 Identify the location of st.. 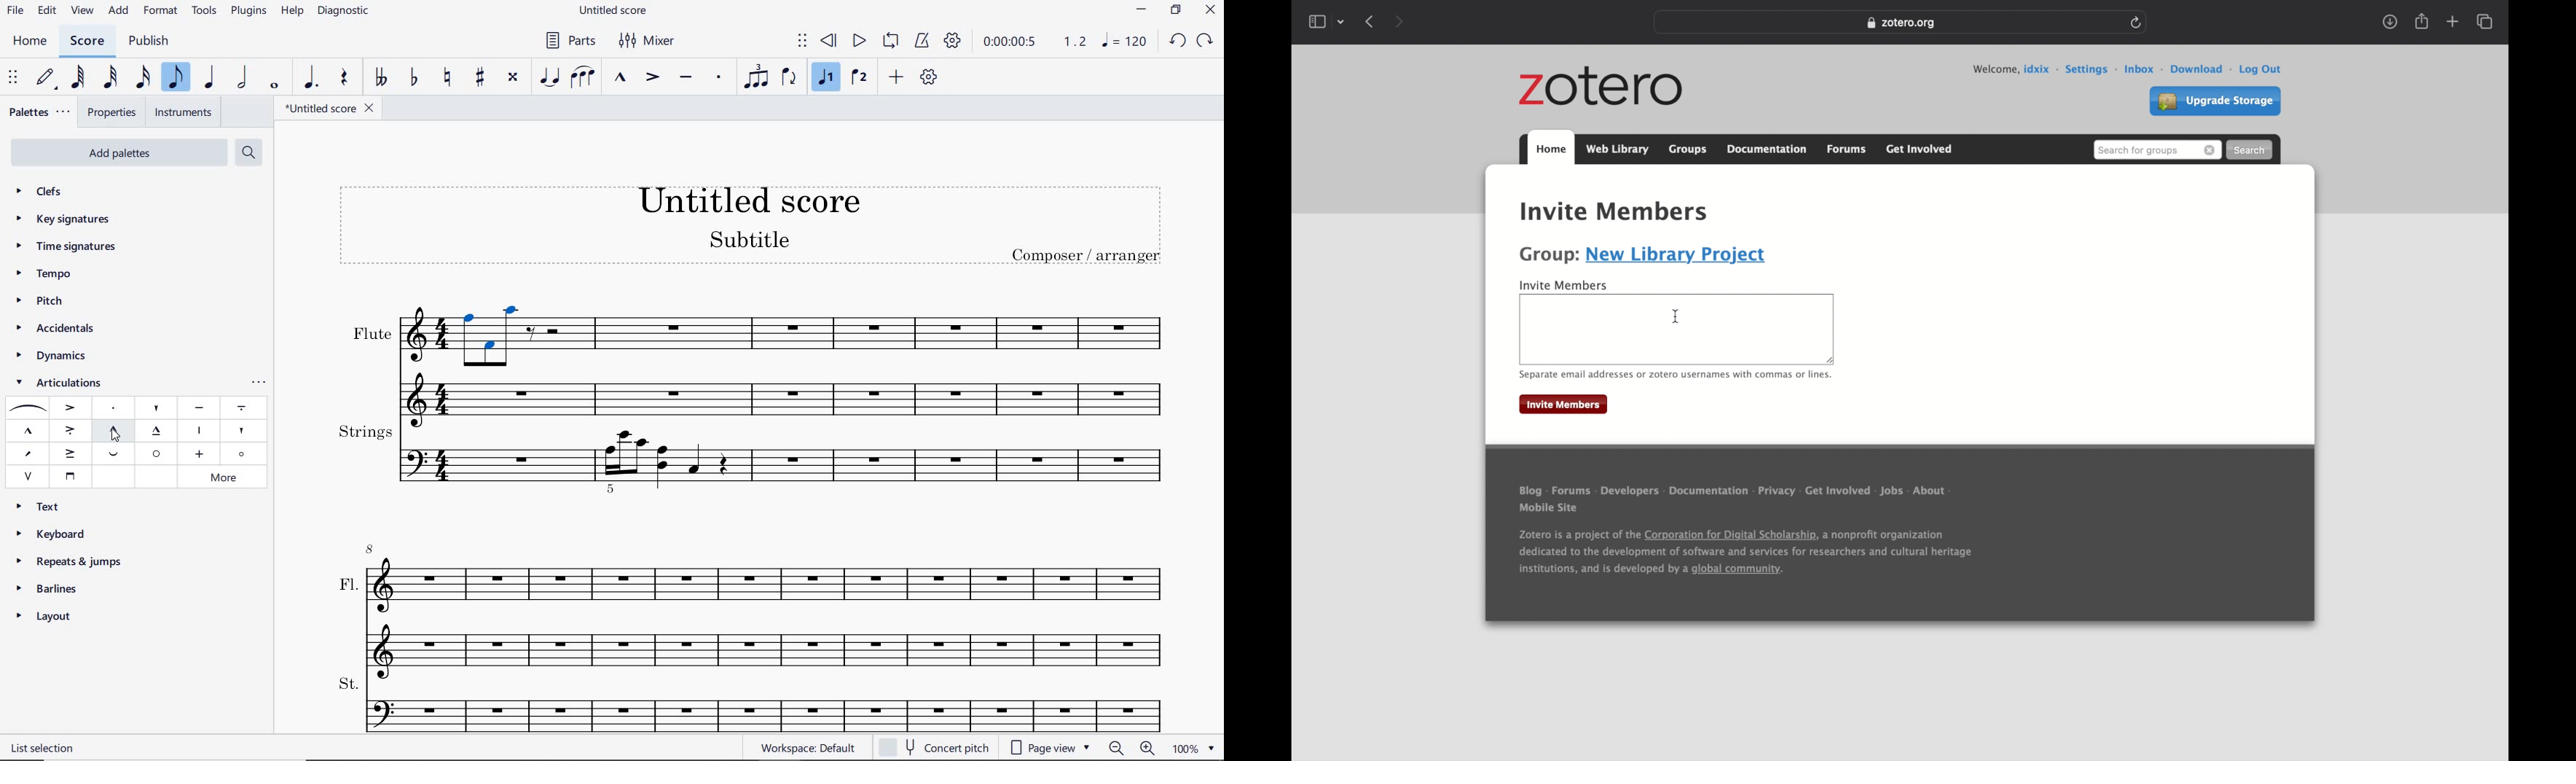
(766, 702).